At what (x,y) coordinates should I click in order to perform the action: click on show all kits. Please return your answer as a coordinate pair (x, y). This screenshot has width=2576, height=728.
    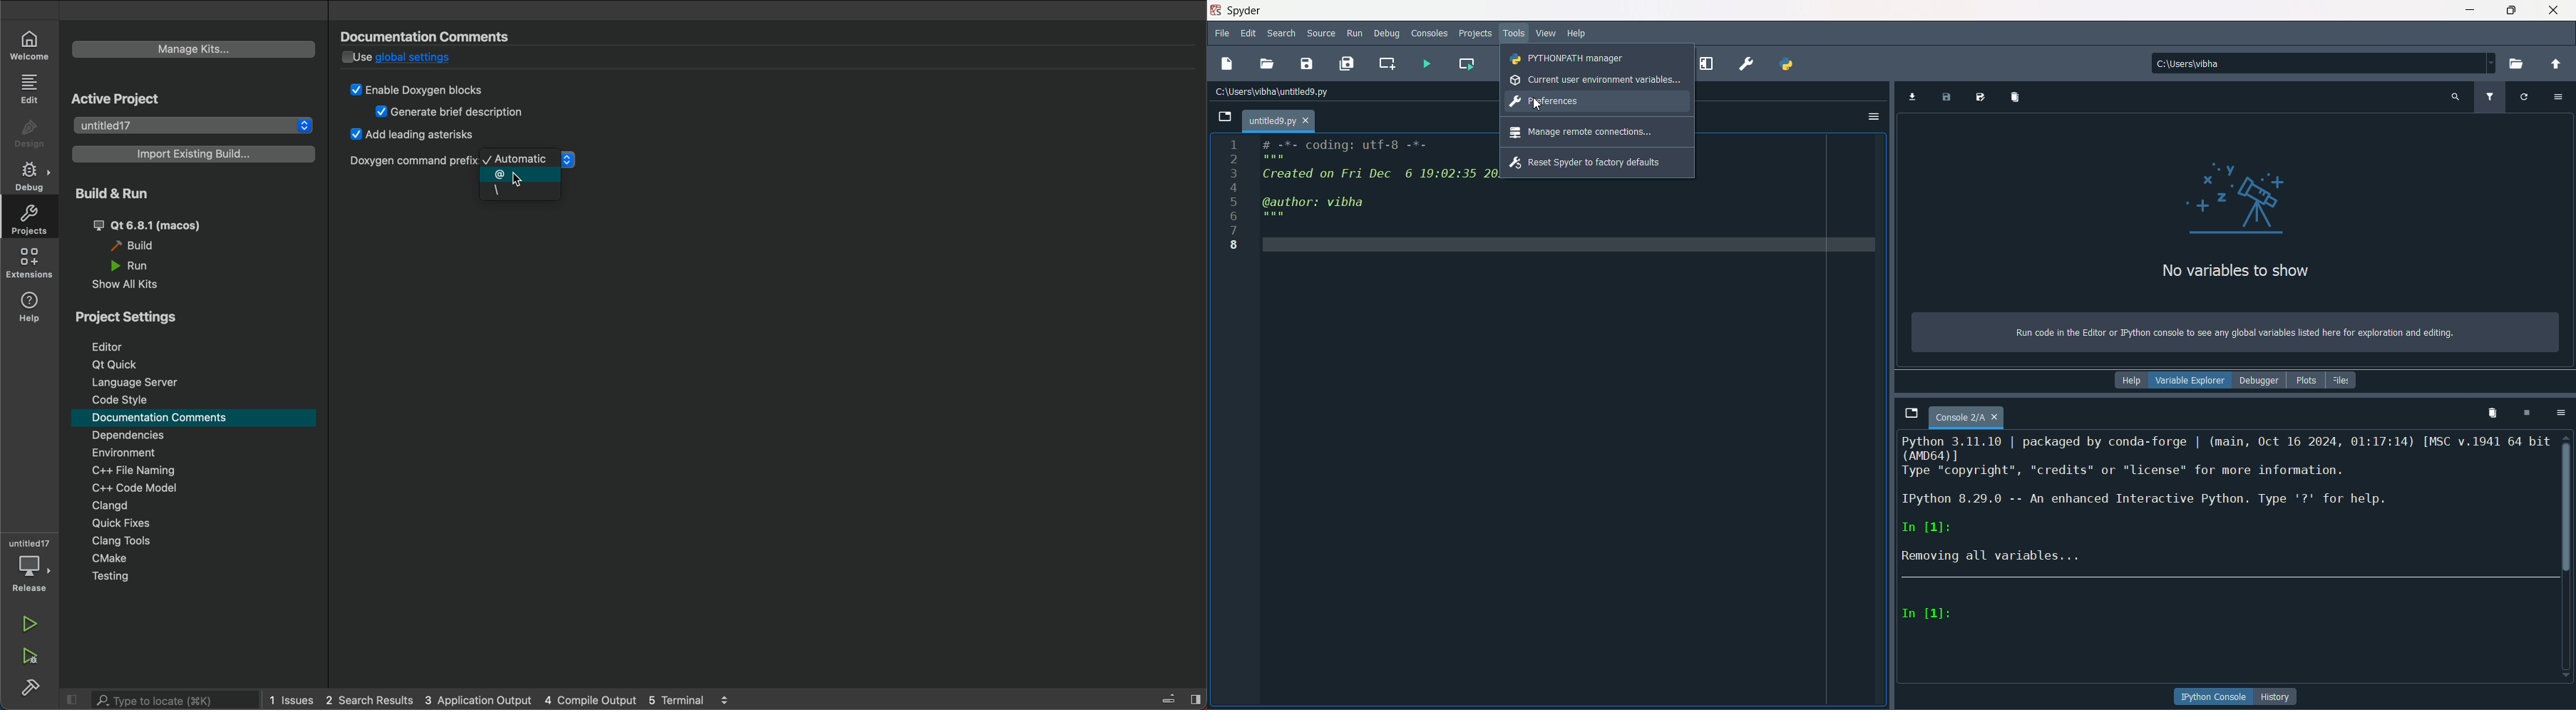
    Looking at the image, I should click on (132, 285).